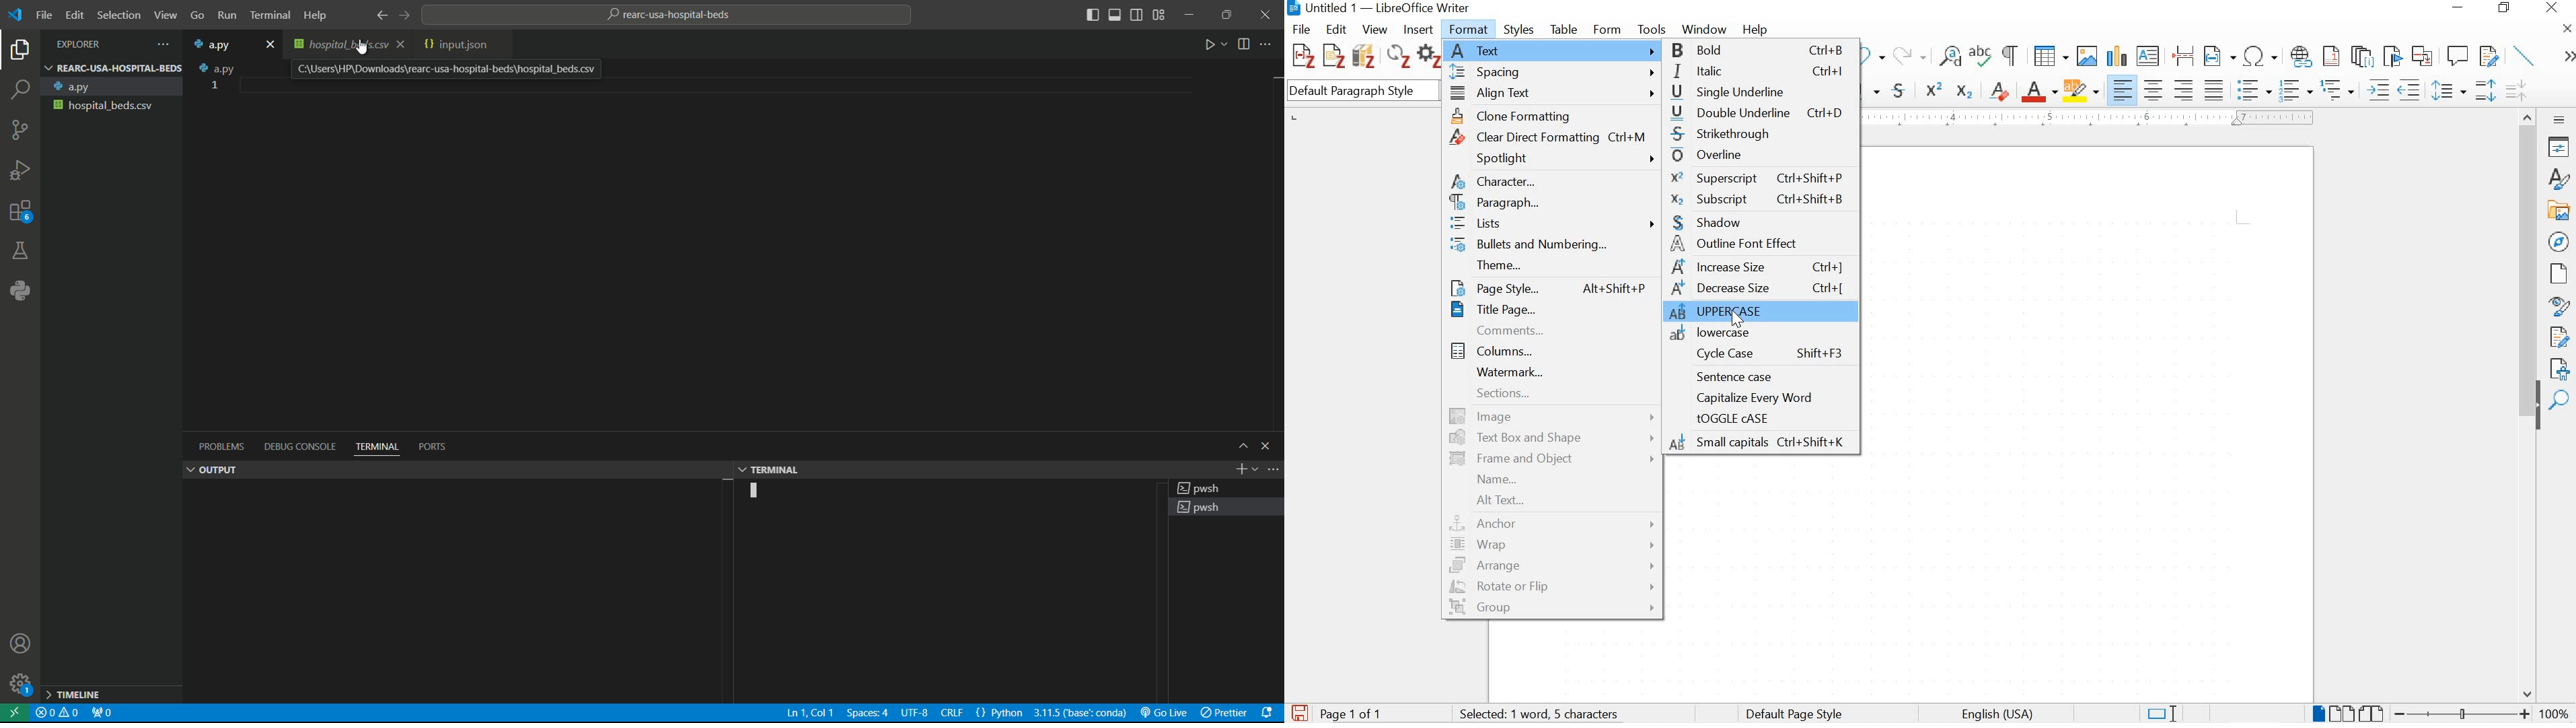 Image resolution: width=2576 pixels, height=728 pixels. What do you see at coordinates (76, 15) in the screenshot?
I see `edit menu` at bounding box center [76, 15].